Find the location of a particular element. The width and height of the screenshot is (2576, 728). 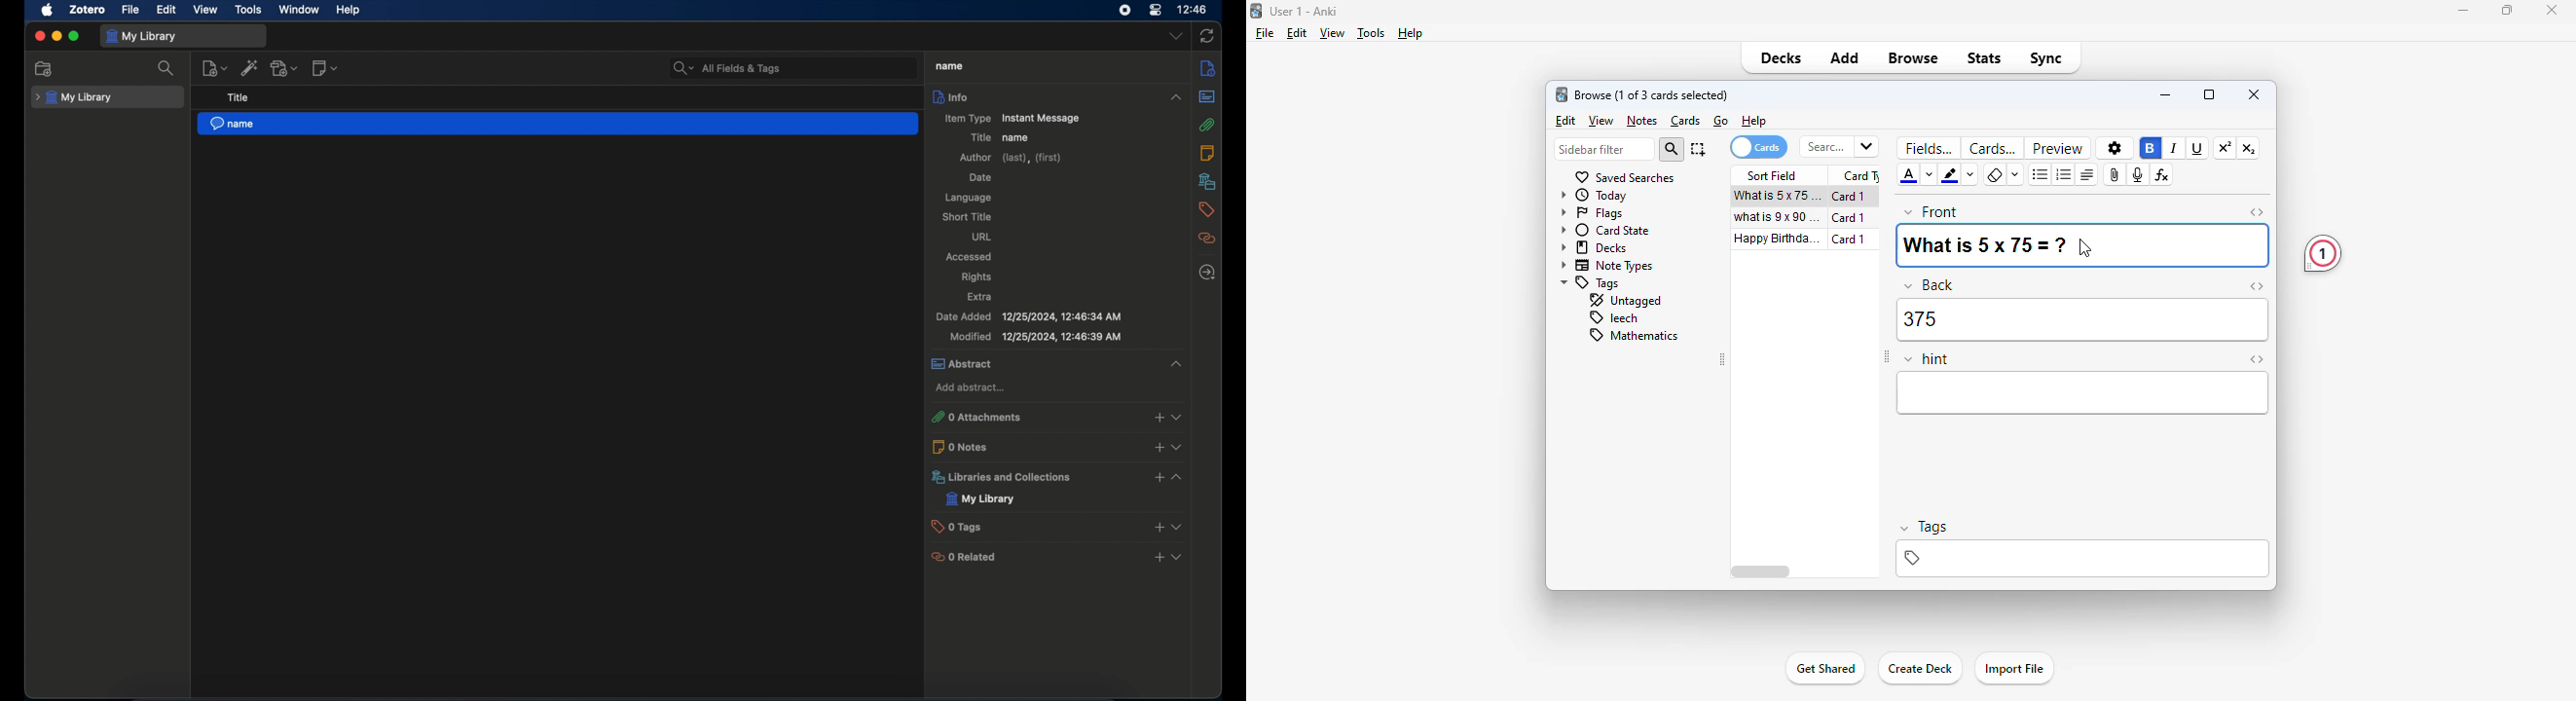

close is located at coordinates (39, 36).